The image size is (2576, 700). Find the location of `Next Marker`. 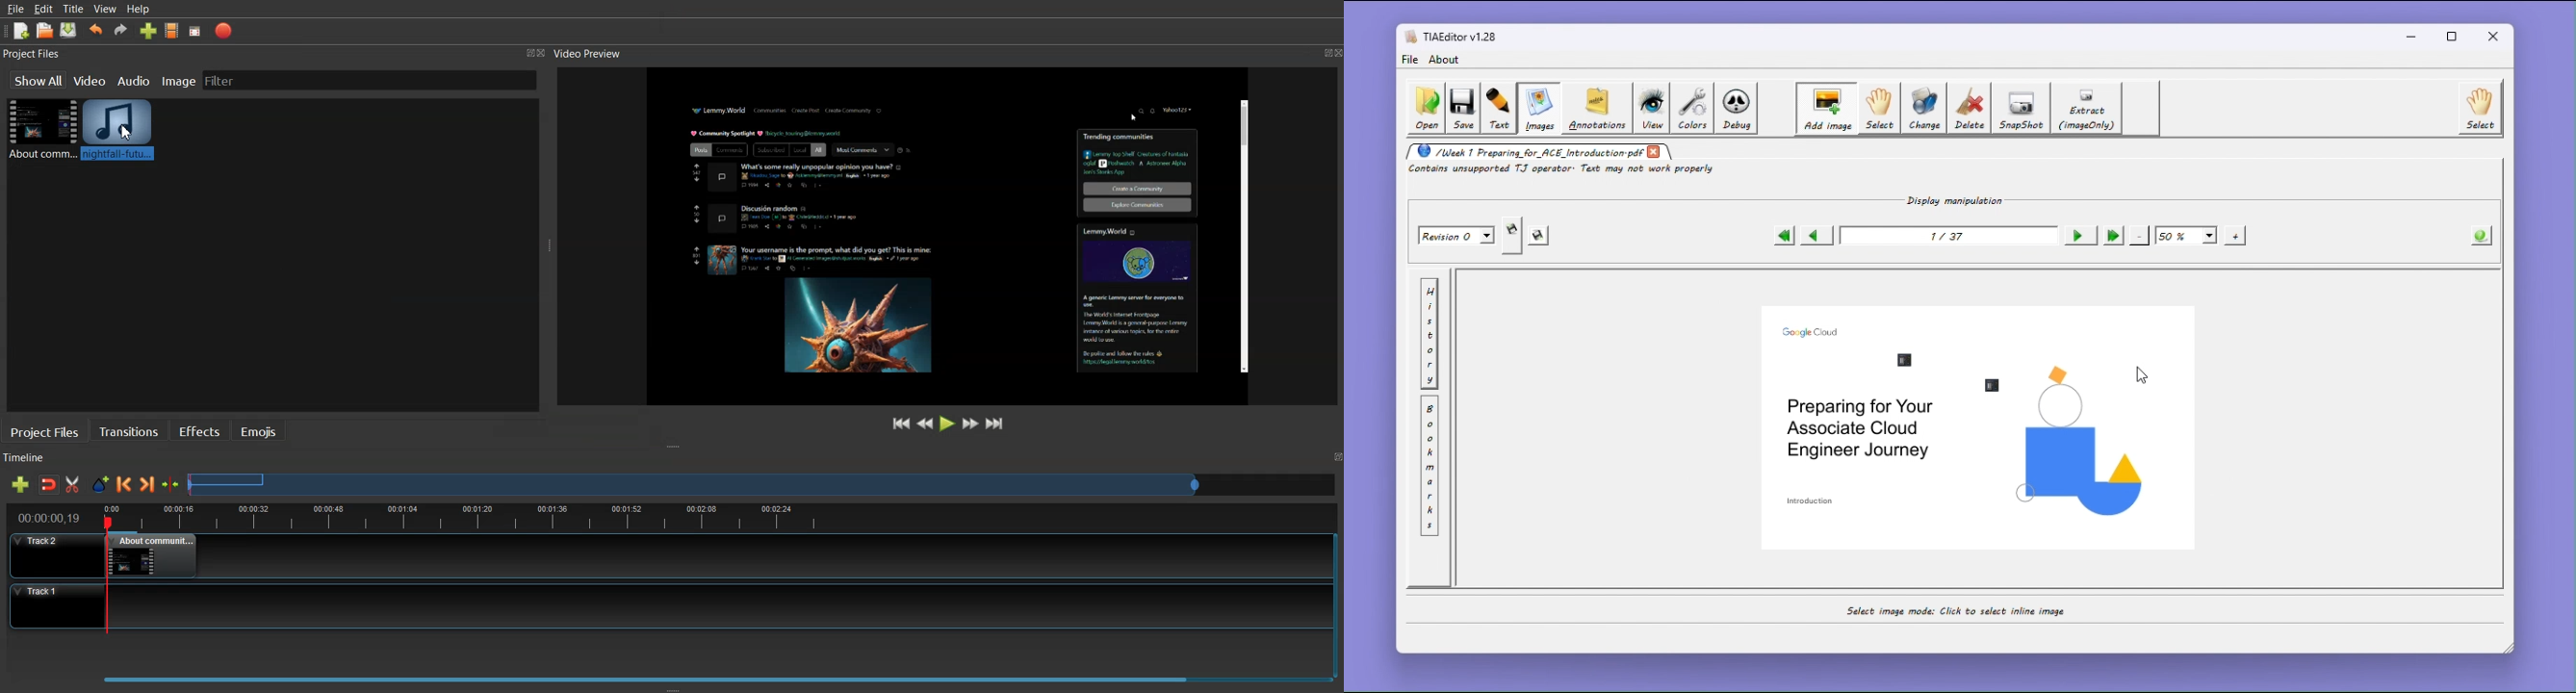

Next Marker is located at coordinates (148, 484).